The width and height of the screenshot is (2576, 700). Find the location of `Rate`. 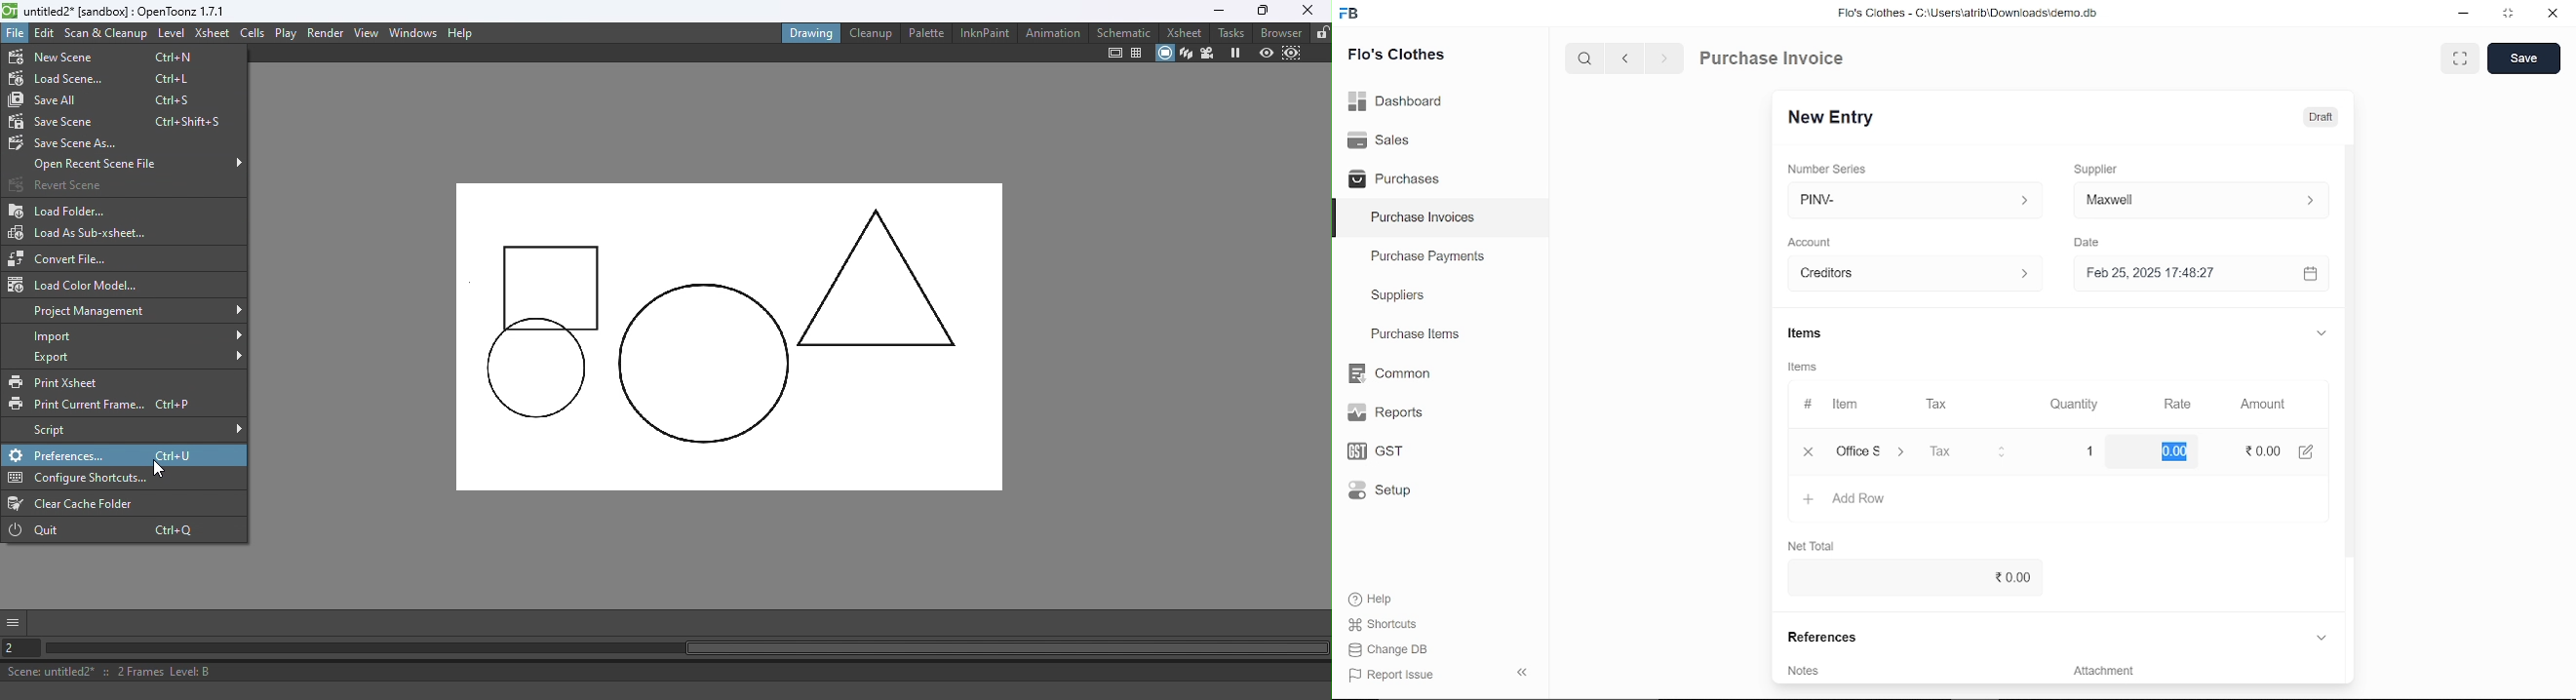

Rate is located at coordinates (2175, 403).